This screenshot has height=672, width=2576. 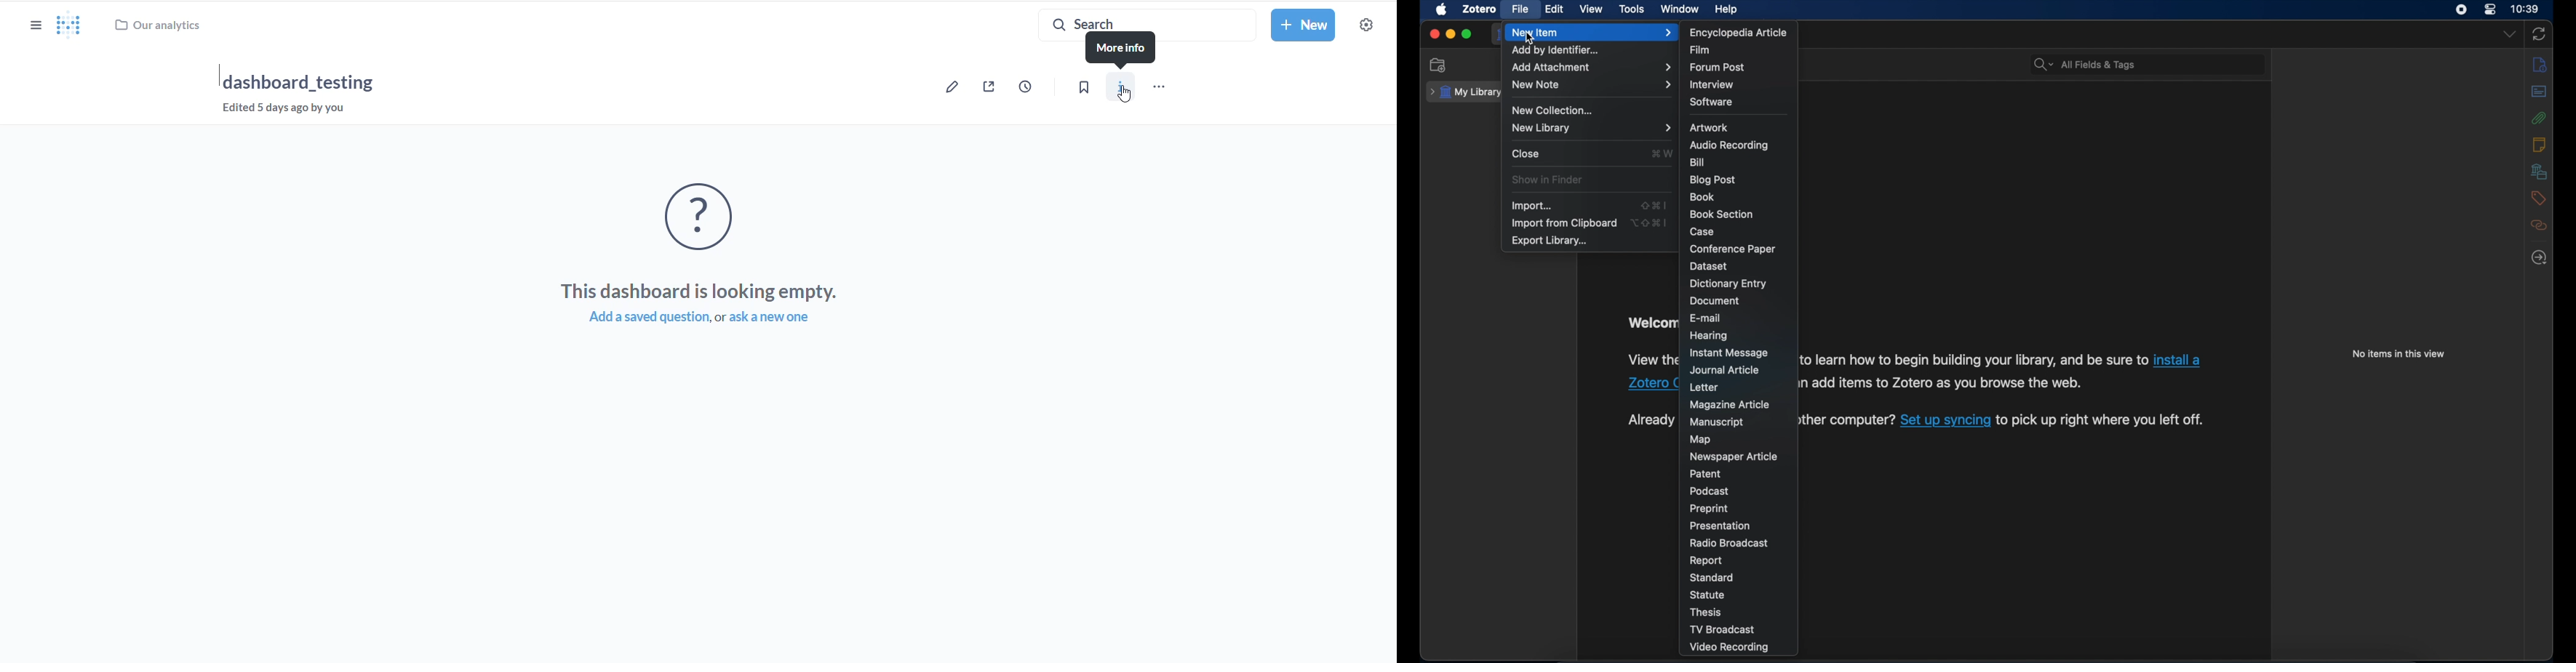 What do you see at coordinates (1679, 9) in the screenshot?
I see `window` at bounding box center [1679, 9].